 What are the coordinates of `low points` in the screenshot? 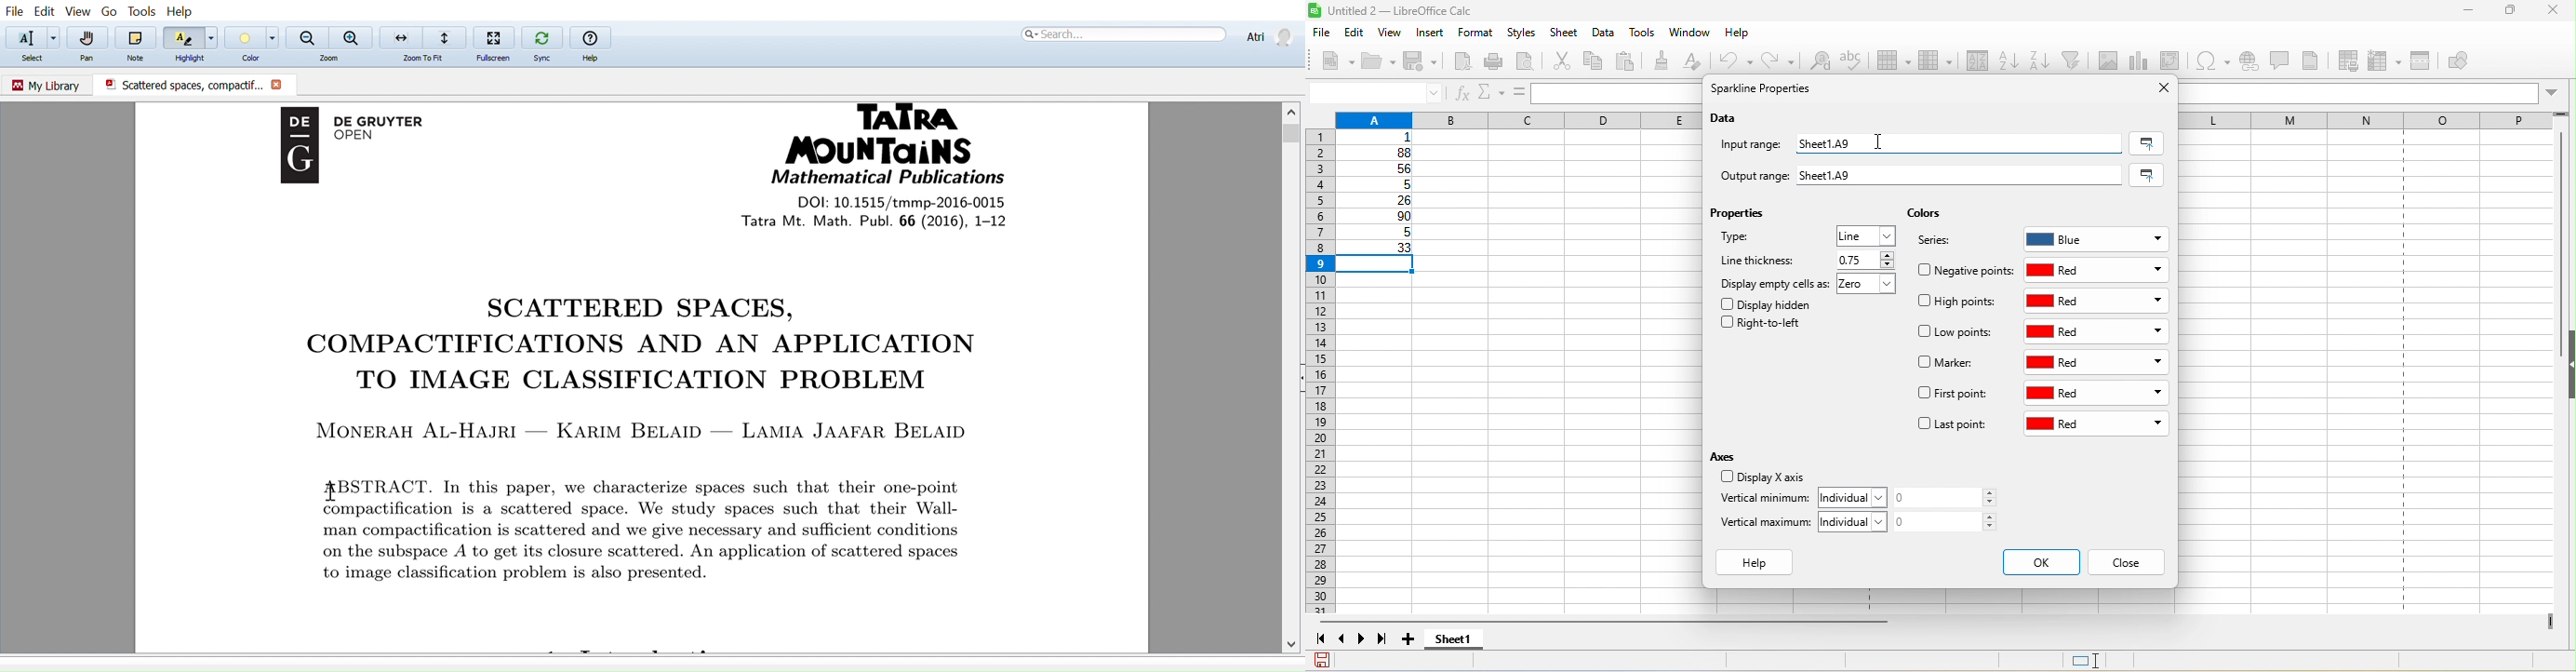 It's located at (1958, 333).